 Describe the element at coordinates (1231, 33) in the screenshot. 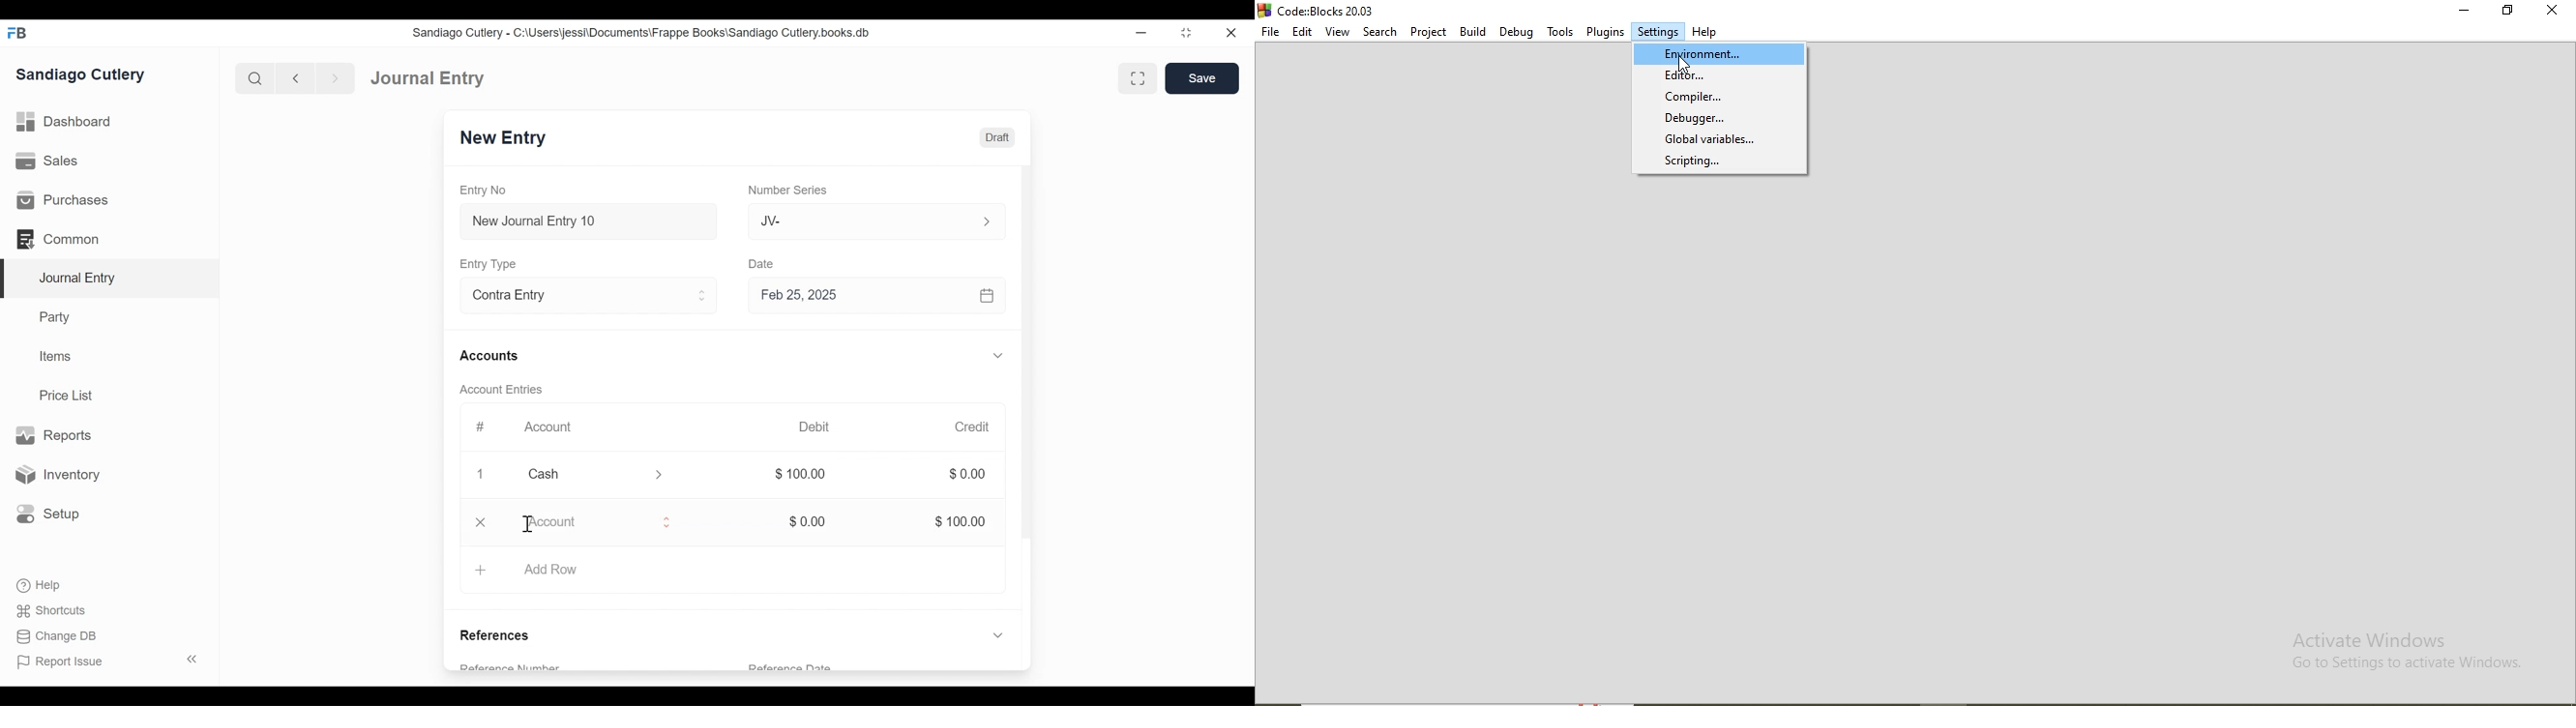

I see `Close` at that location.